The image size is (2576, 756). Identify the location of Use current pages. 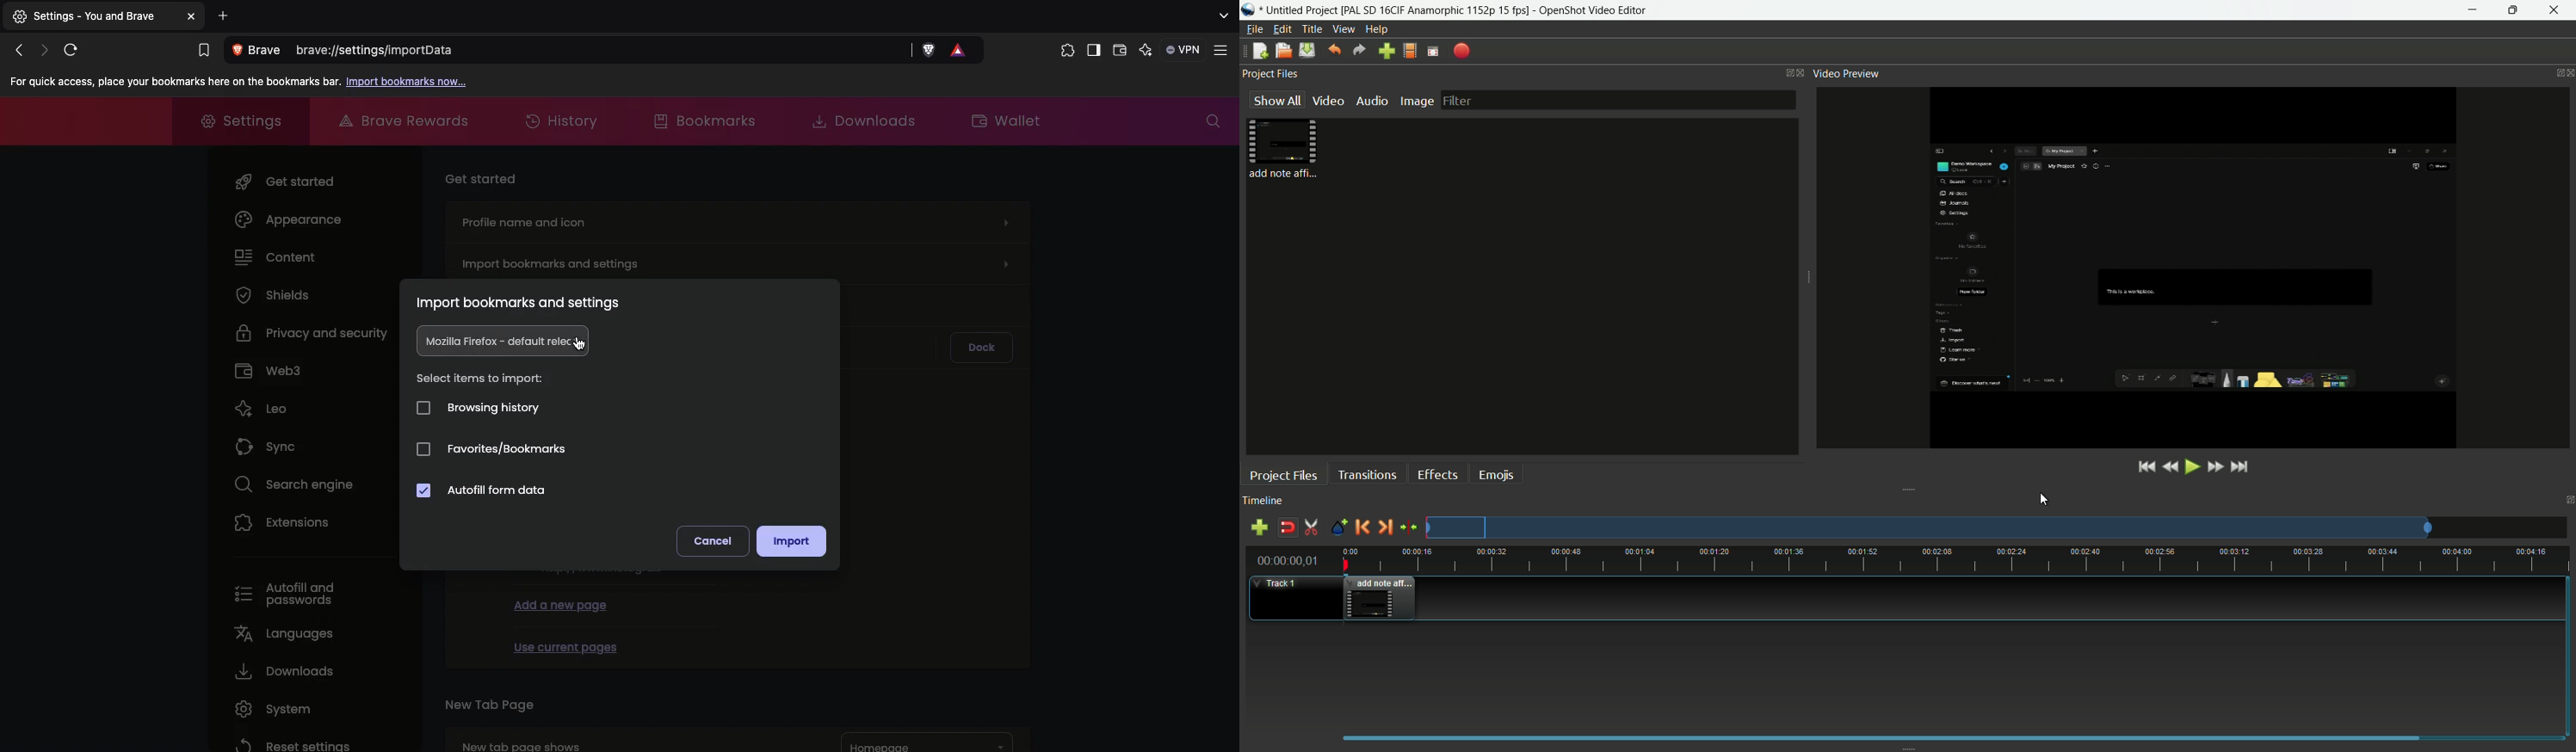
(565, 644).